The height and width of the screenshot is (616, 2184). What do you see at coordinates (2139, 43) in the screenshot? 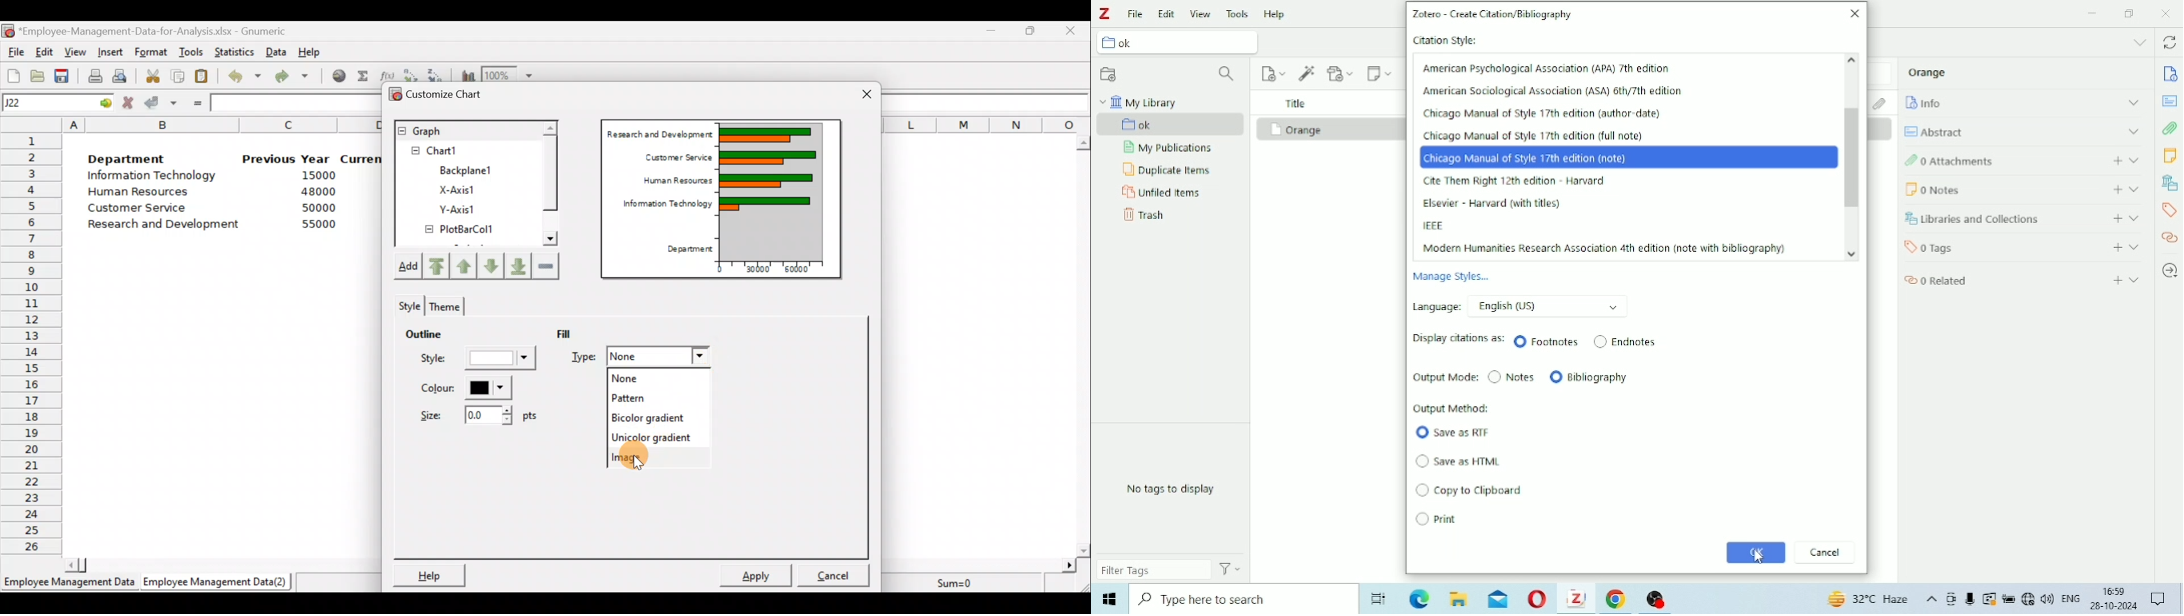
I see `List all tabs` at bounding box center [2139, 43].